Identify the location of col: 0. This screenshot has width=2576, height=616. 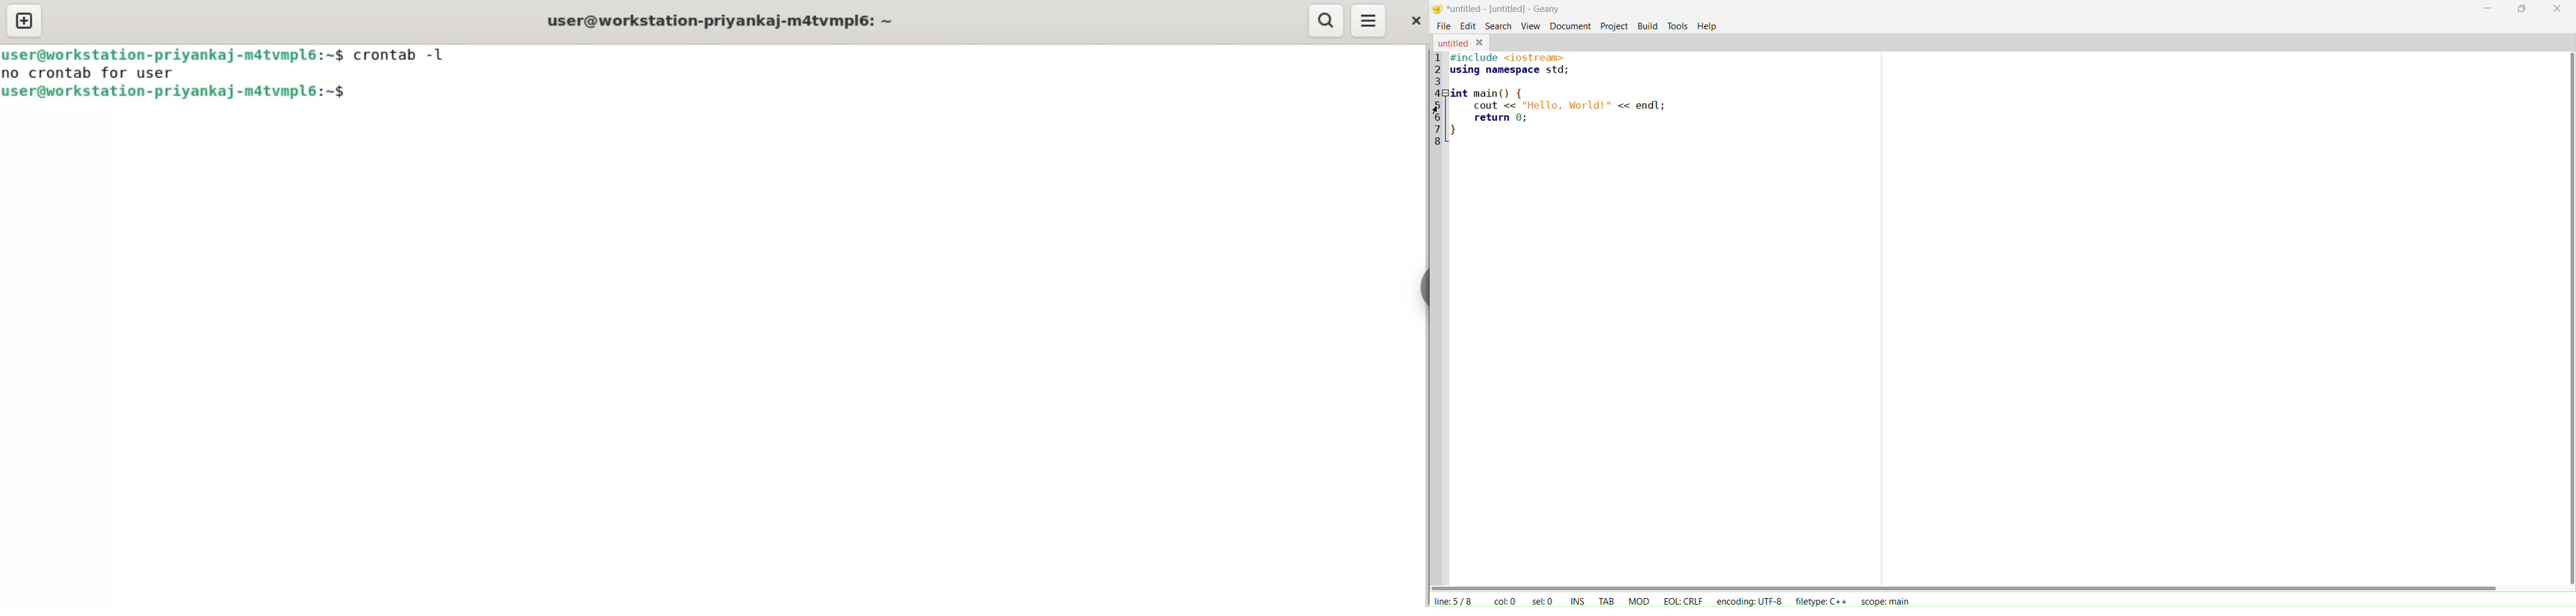
(1502, 600).